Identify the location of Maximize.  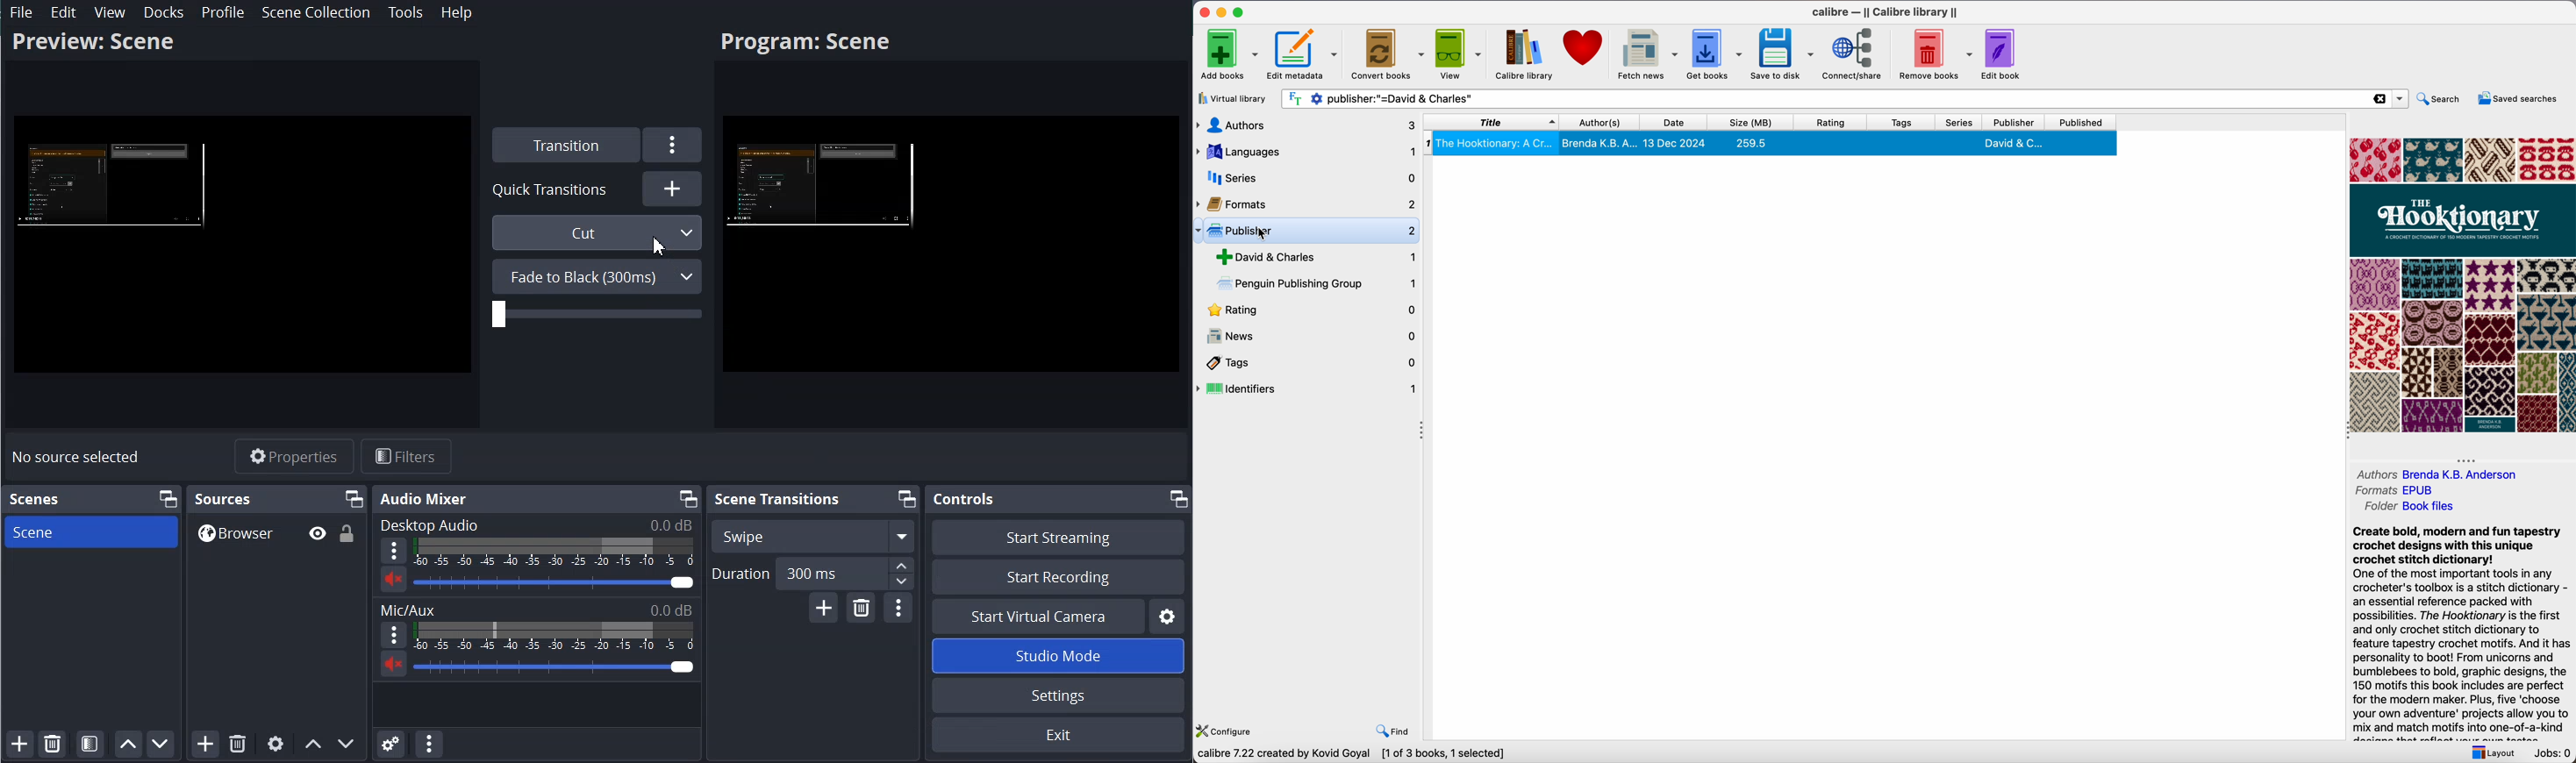
(167, 499).